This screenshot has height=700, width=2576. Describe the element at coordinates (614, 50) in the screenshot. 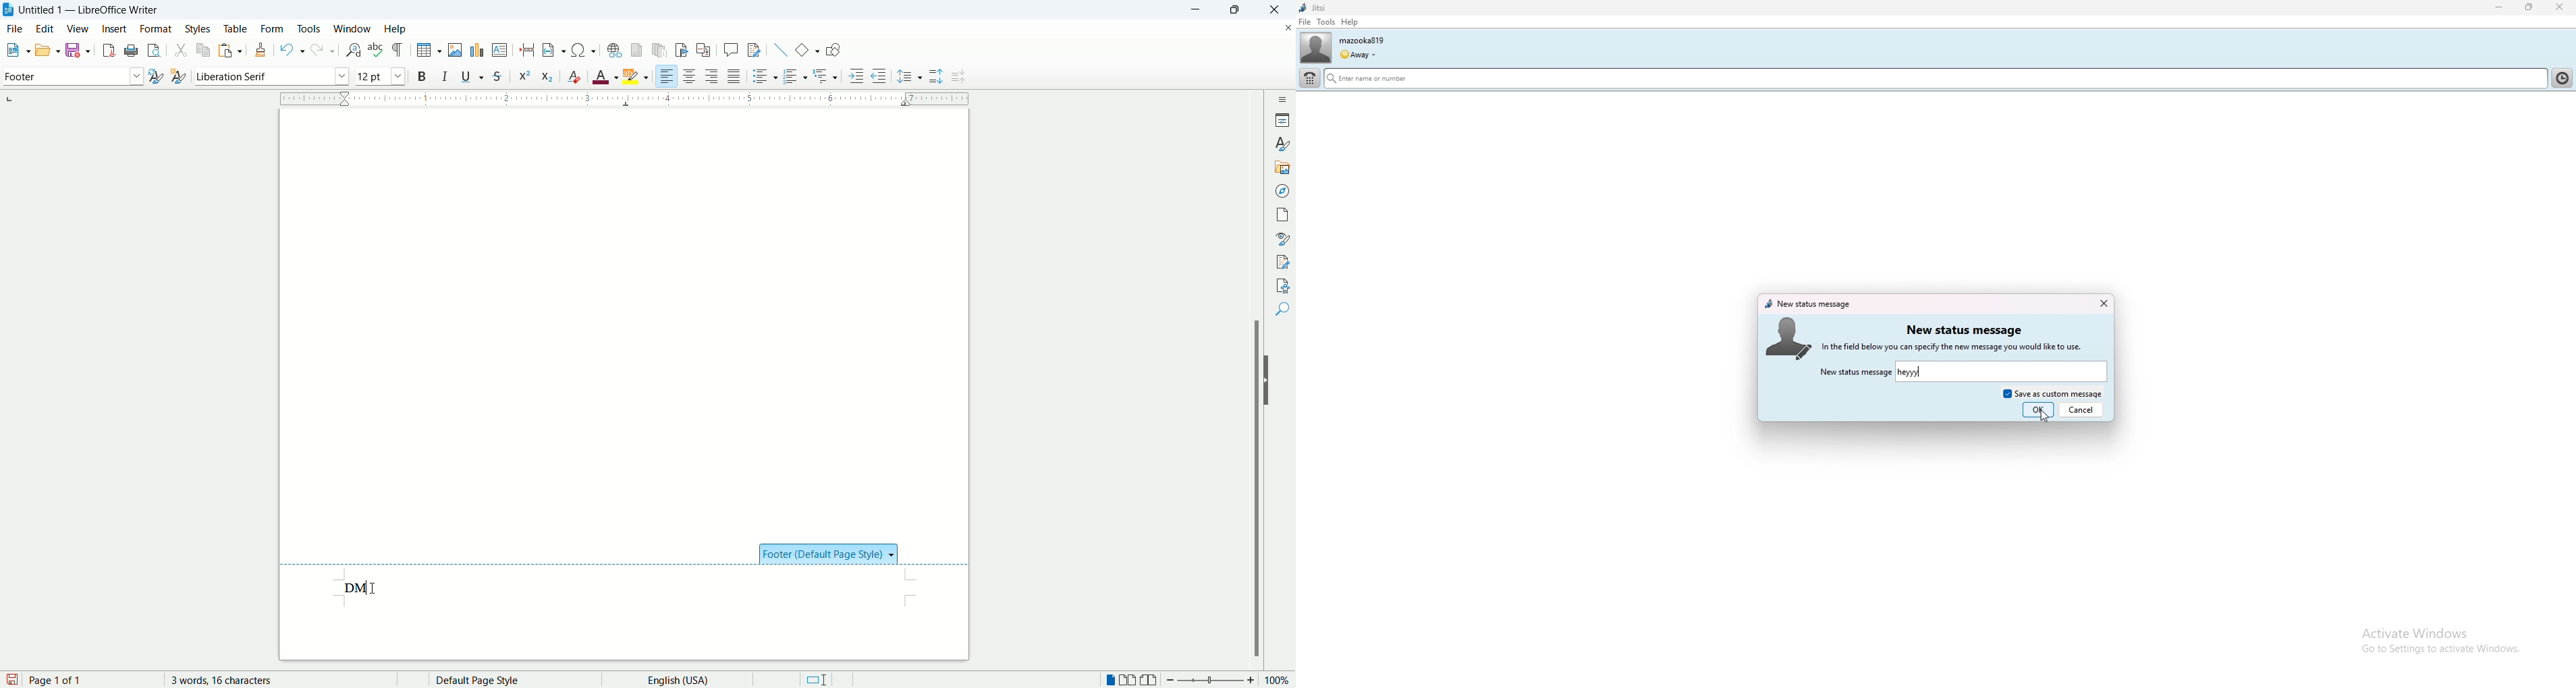

I see `hyperlink` at that location.